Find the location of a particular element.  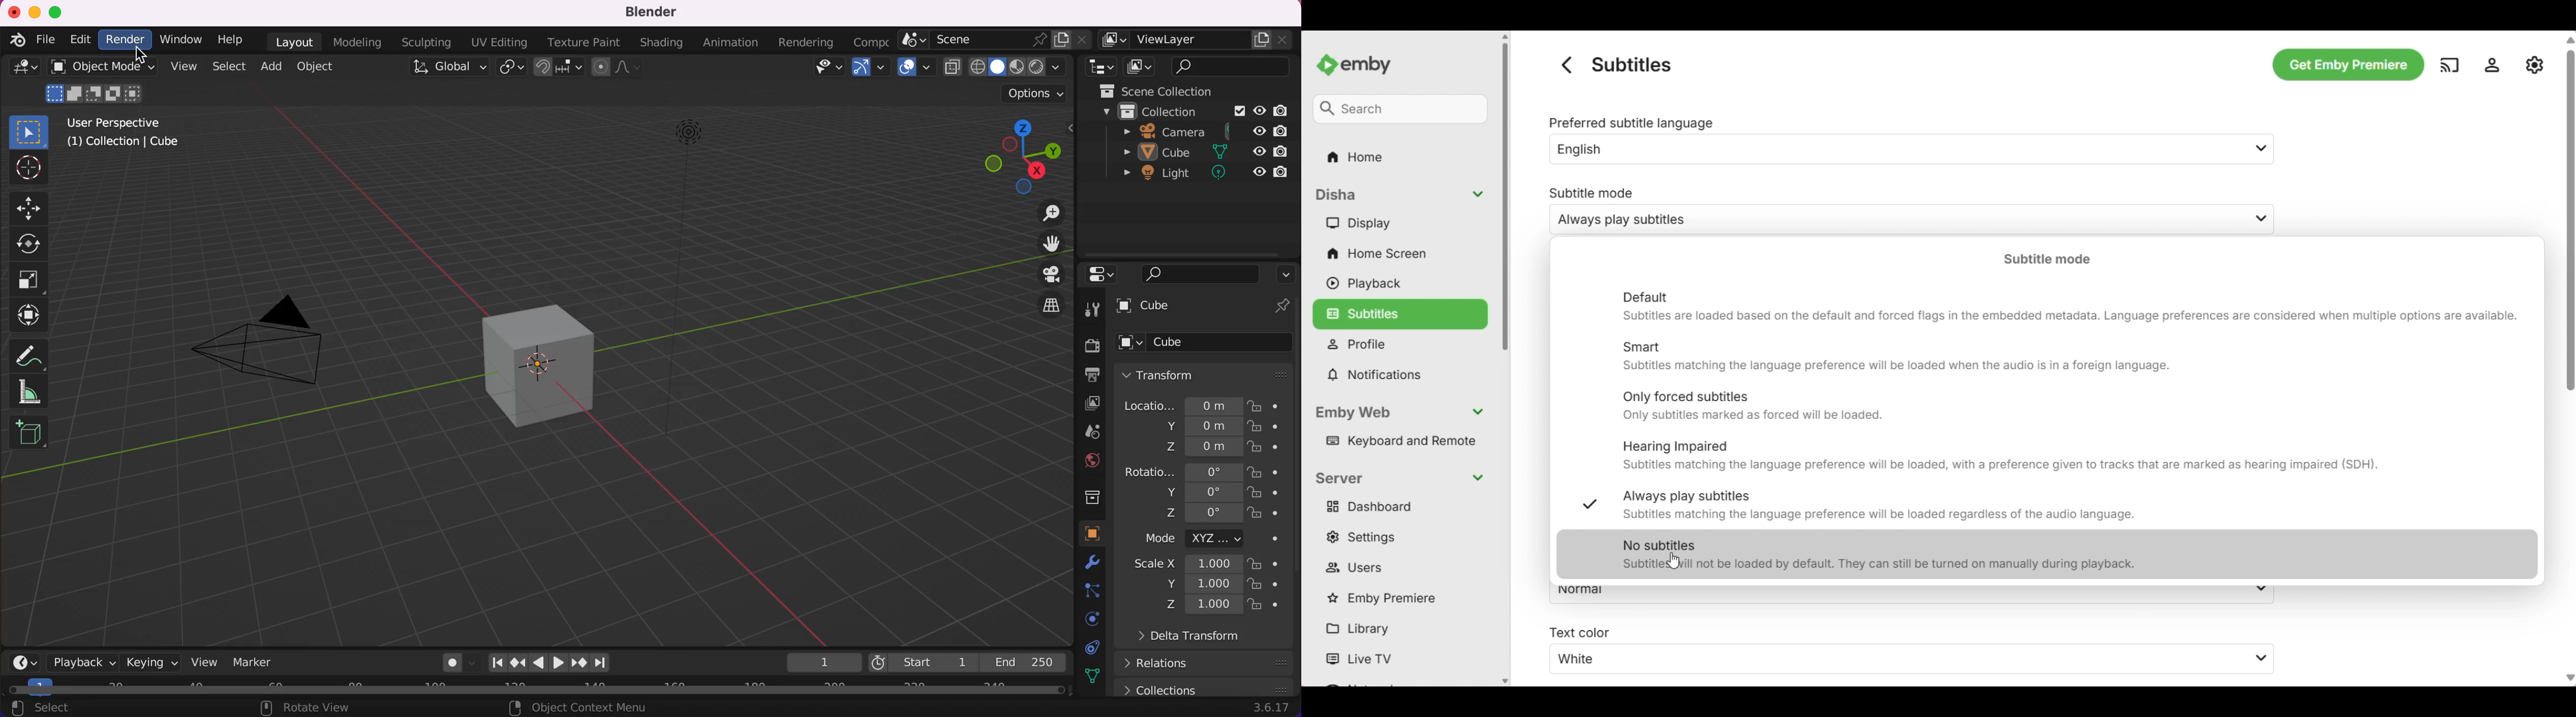

jump to keyframe is located at coordinates (517, 662).